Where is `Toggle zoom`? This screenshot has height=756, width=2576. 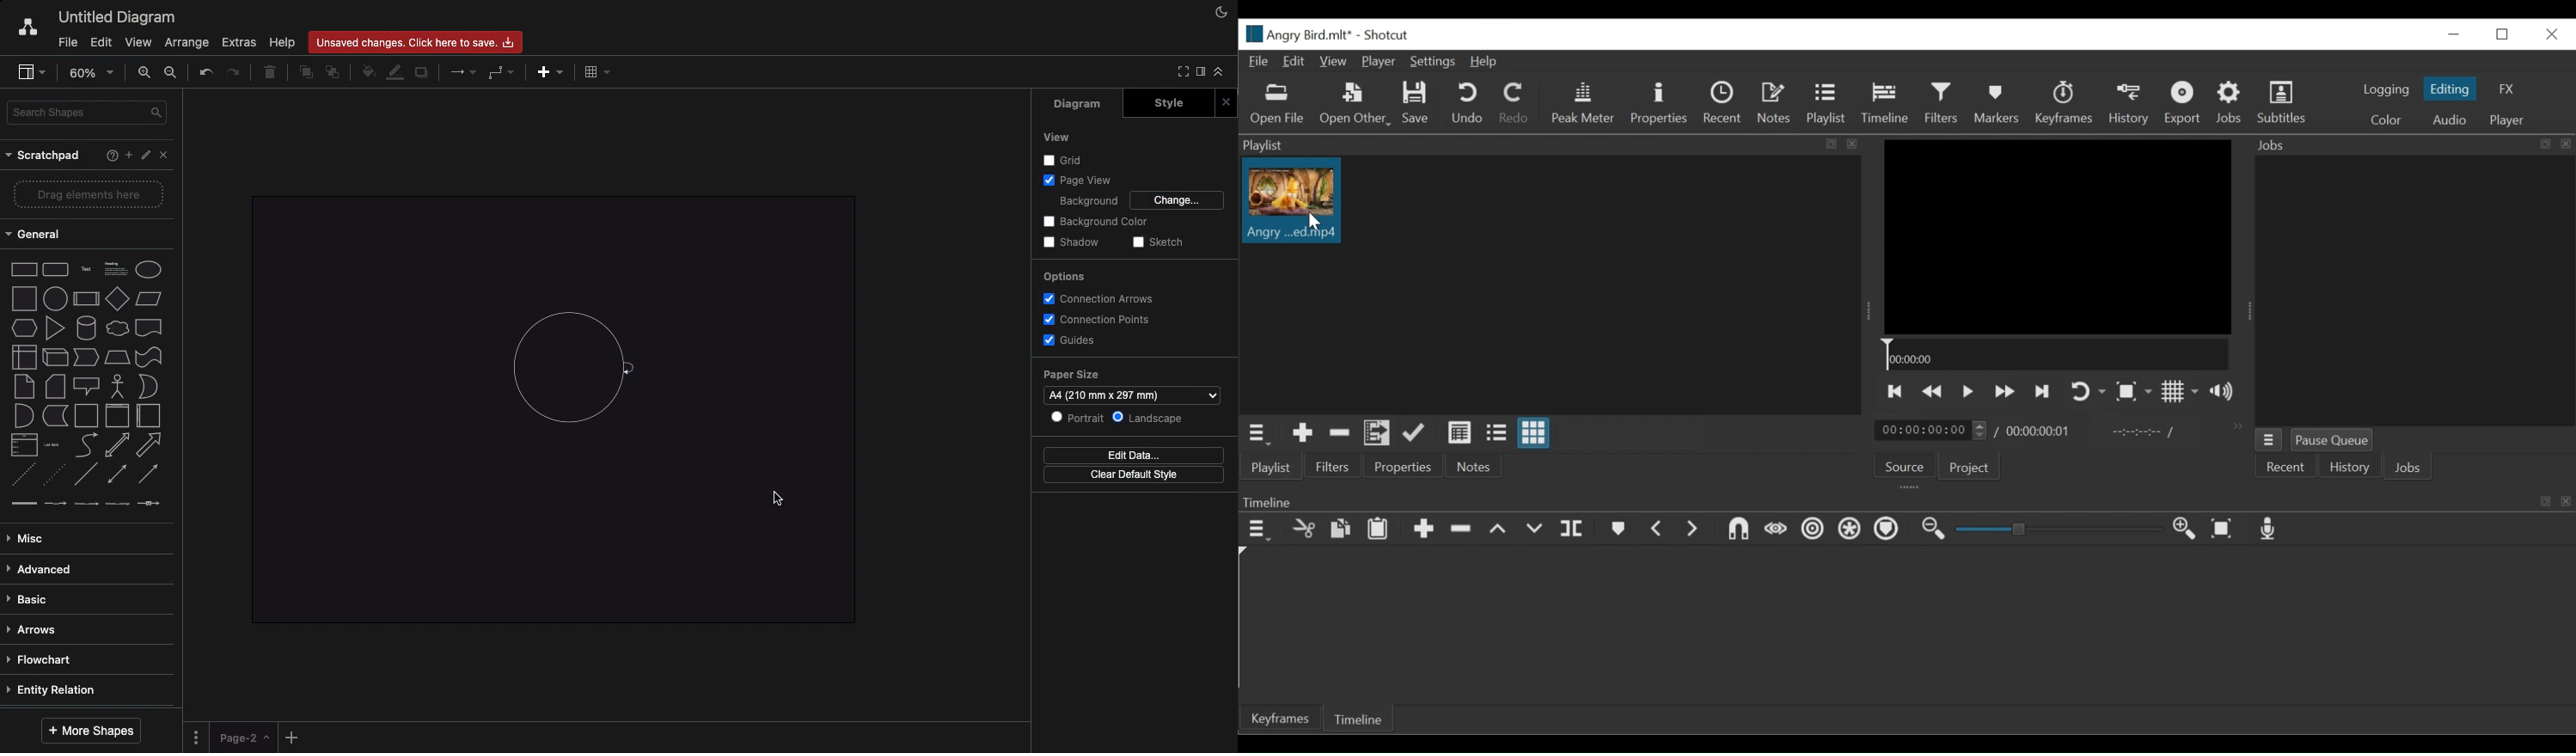 Toggle zoom is located at coordinates (2136, 393).